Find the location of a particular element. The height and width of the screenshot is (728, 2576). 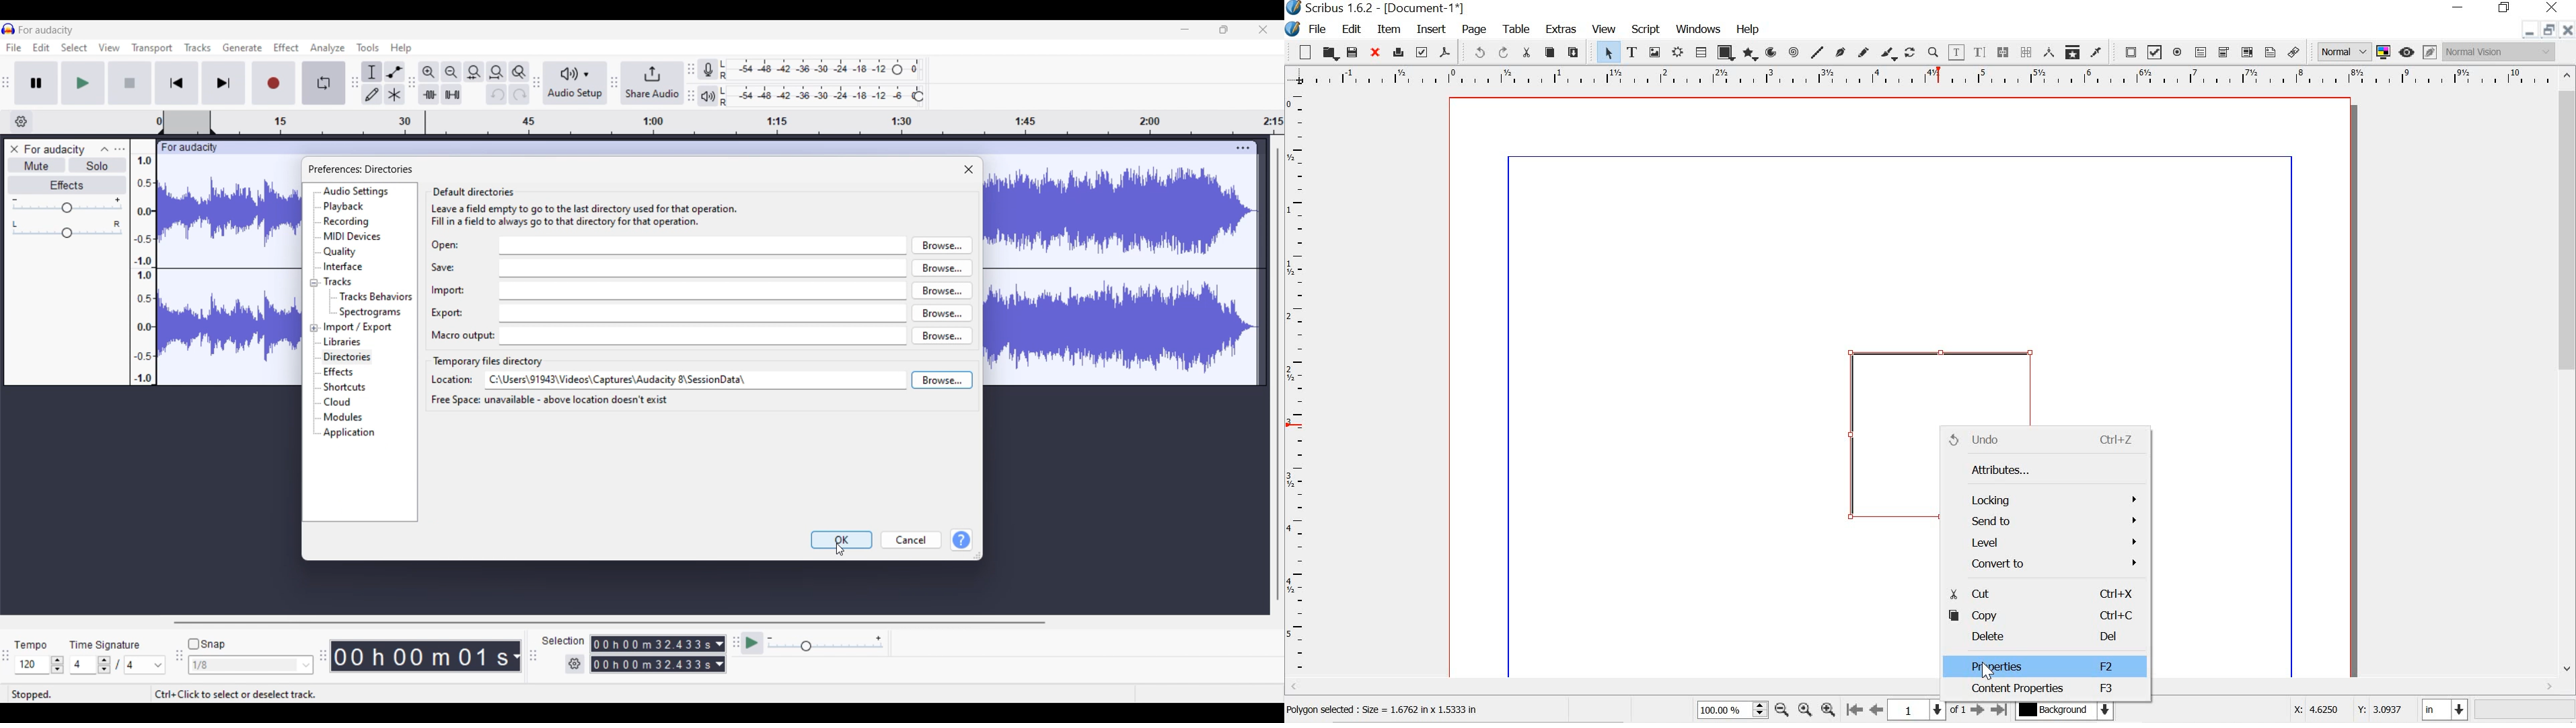

in is located at coordinates (2446, 711).